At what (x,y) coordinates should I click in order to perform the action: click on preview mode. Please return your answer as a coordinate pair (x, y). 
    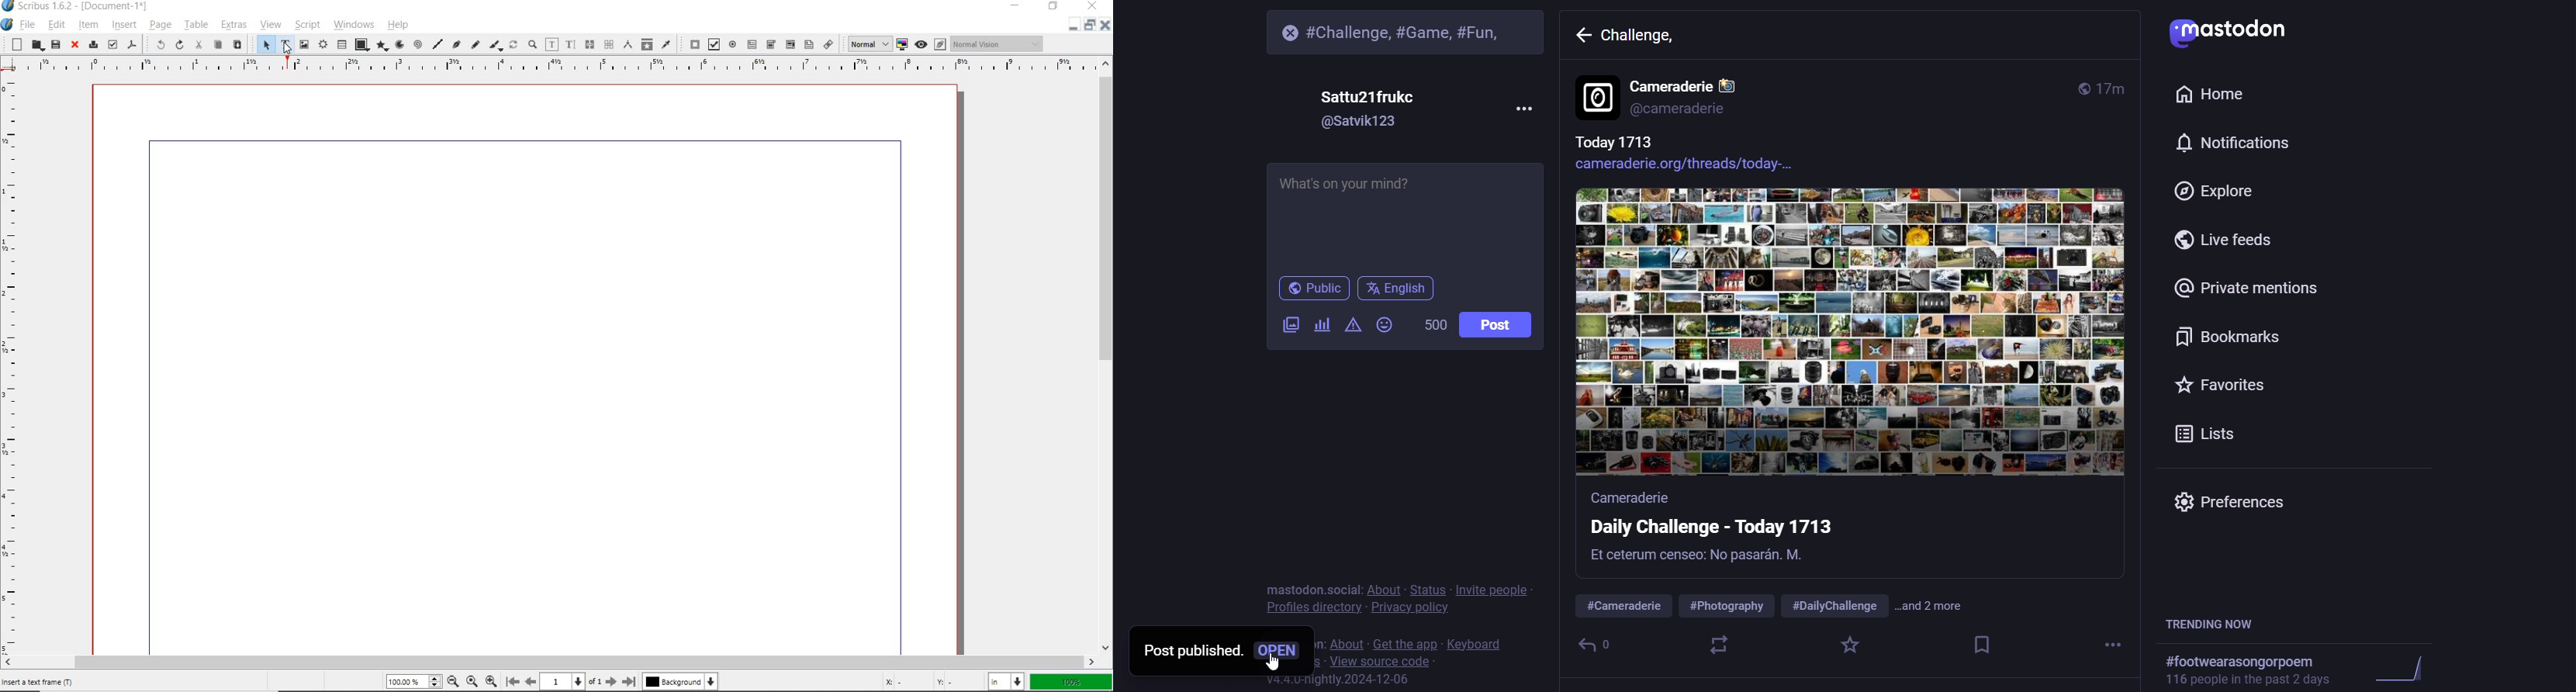
    Looking at the image, I should click on (921, 44).